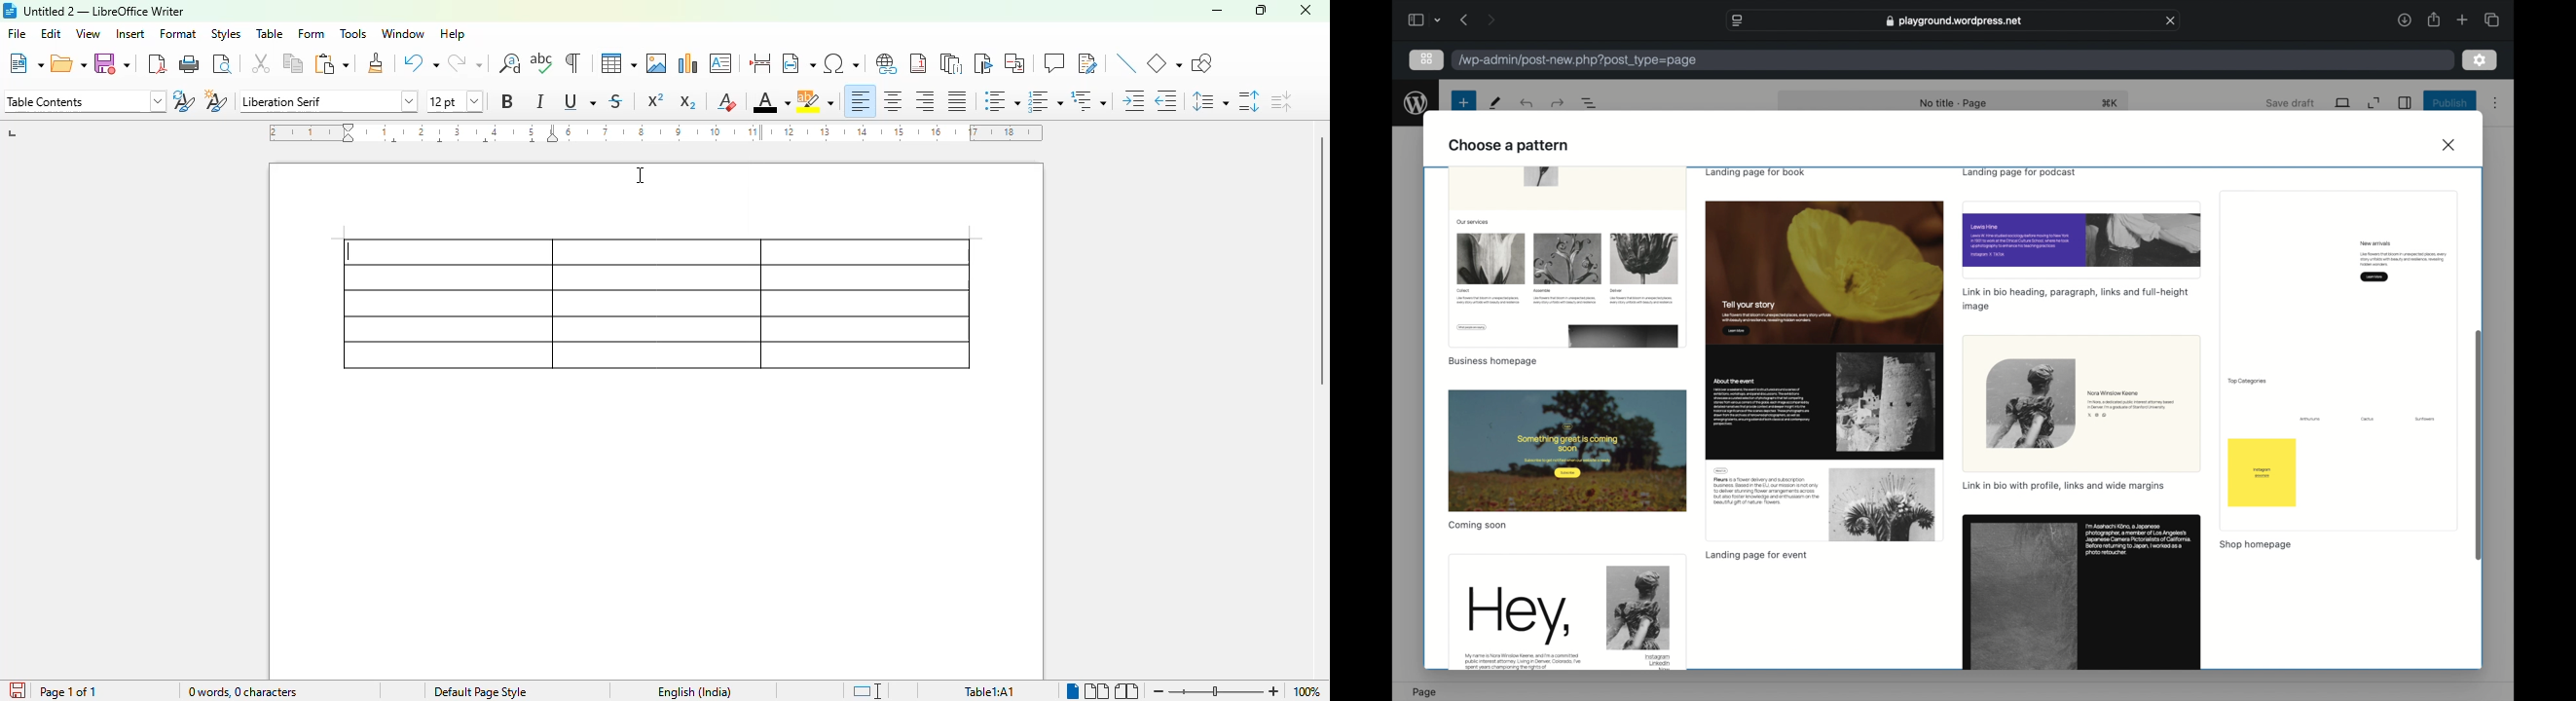 Image resolution: width=2576 pixels, height=728 pixels. What do you see at coordinates (1219, 692) in the screenshot?
I see `zoom slider` at bounding box center [1219, 692].